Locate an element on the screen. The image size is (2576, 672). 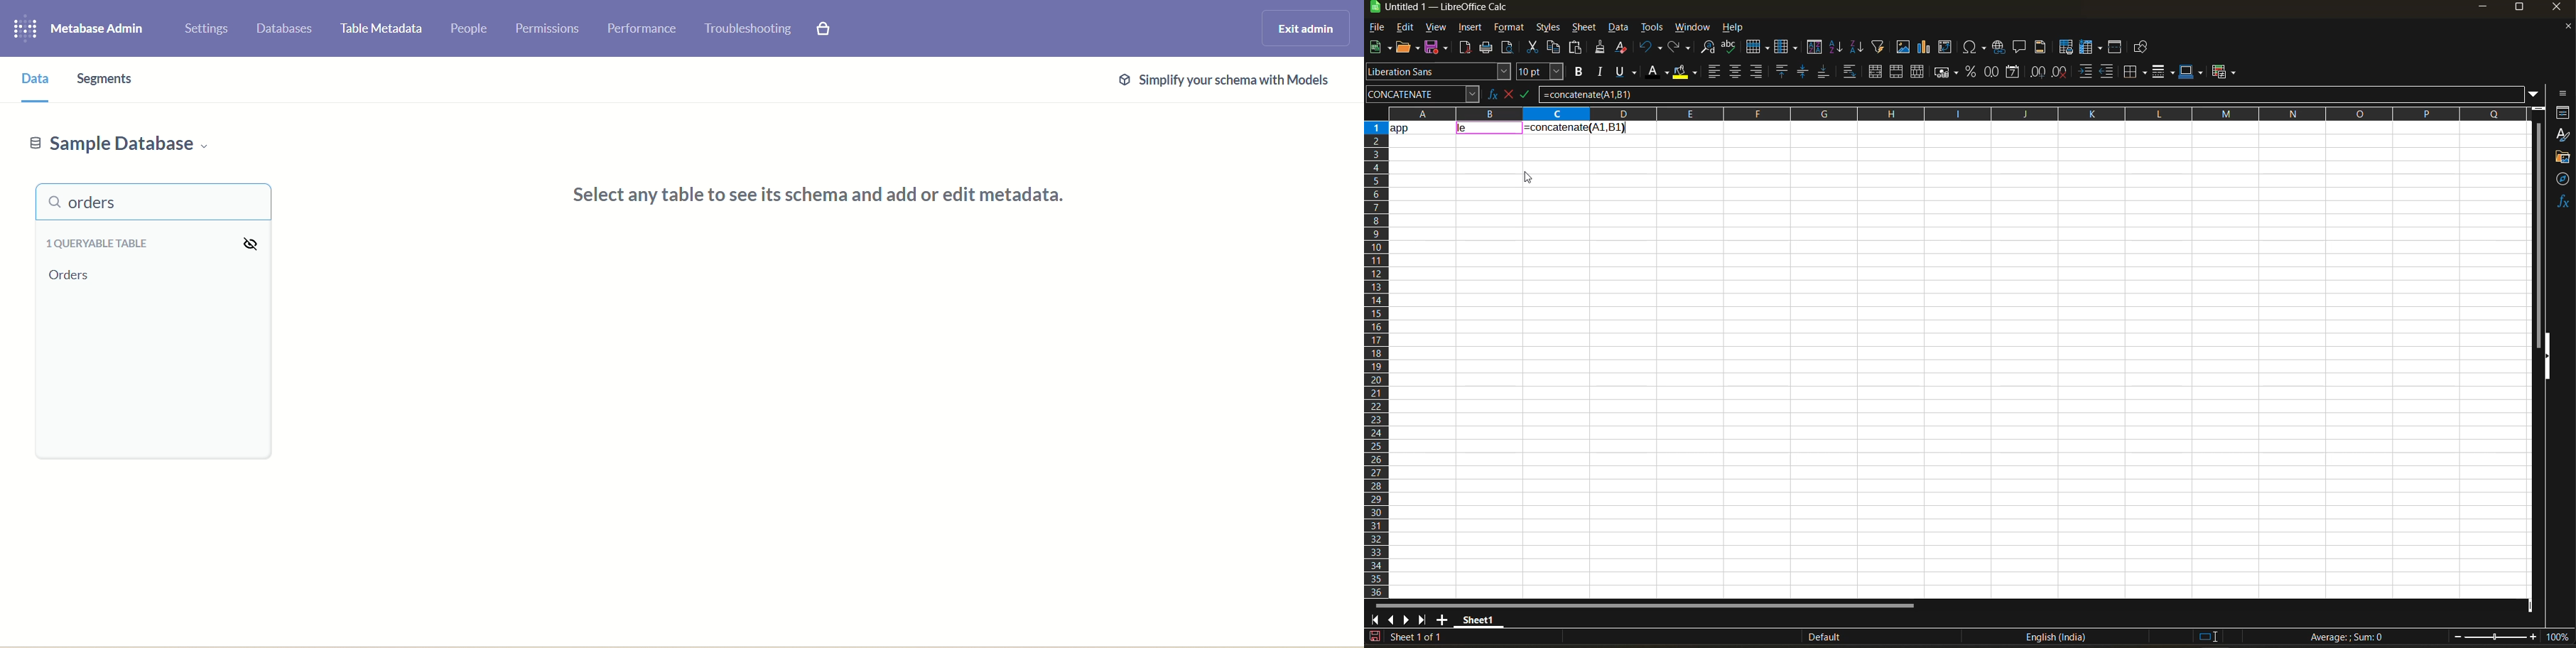
split window is located at coordinates (2117, 48).